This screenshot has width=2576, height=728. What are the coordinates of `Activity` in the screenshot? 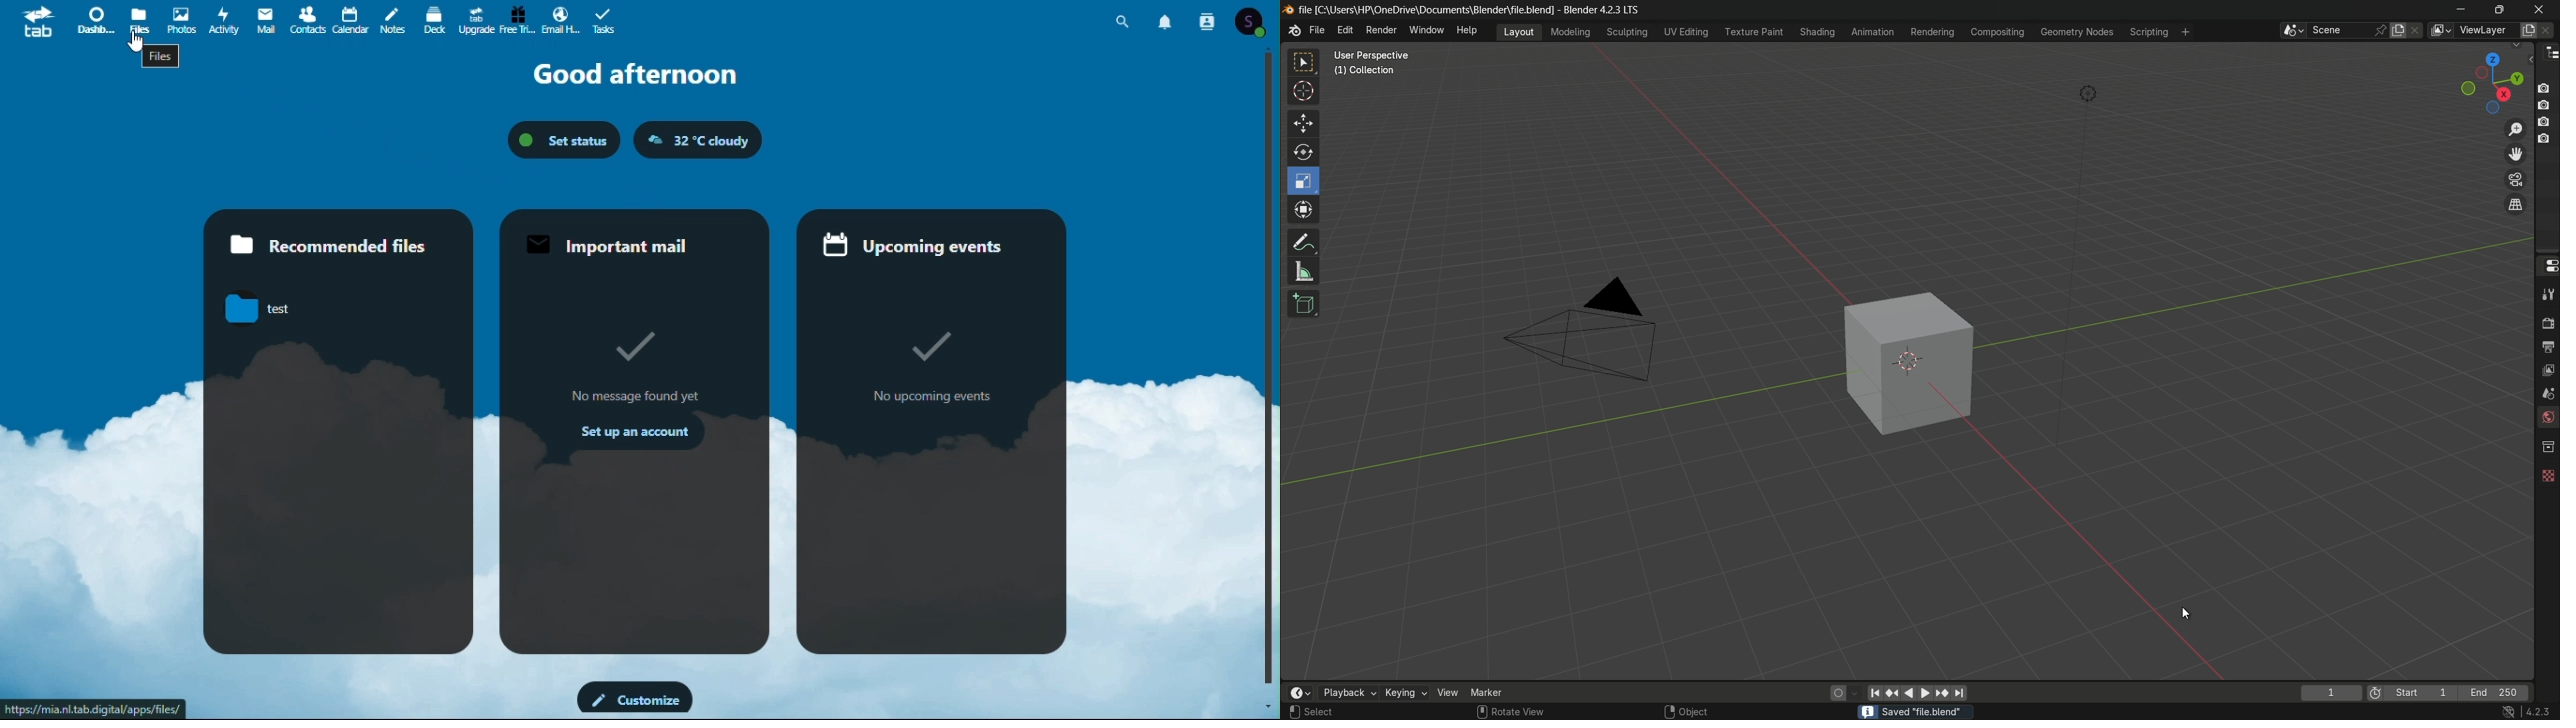 It's located at (223, 20).